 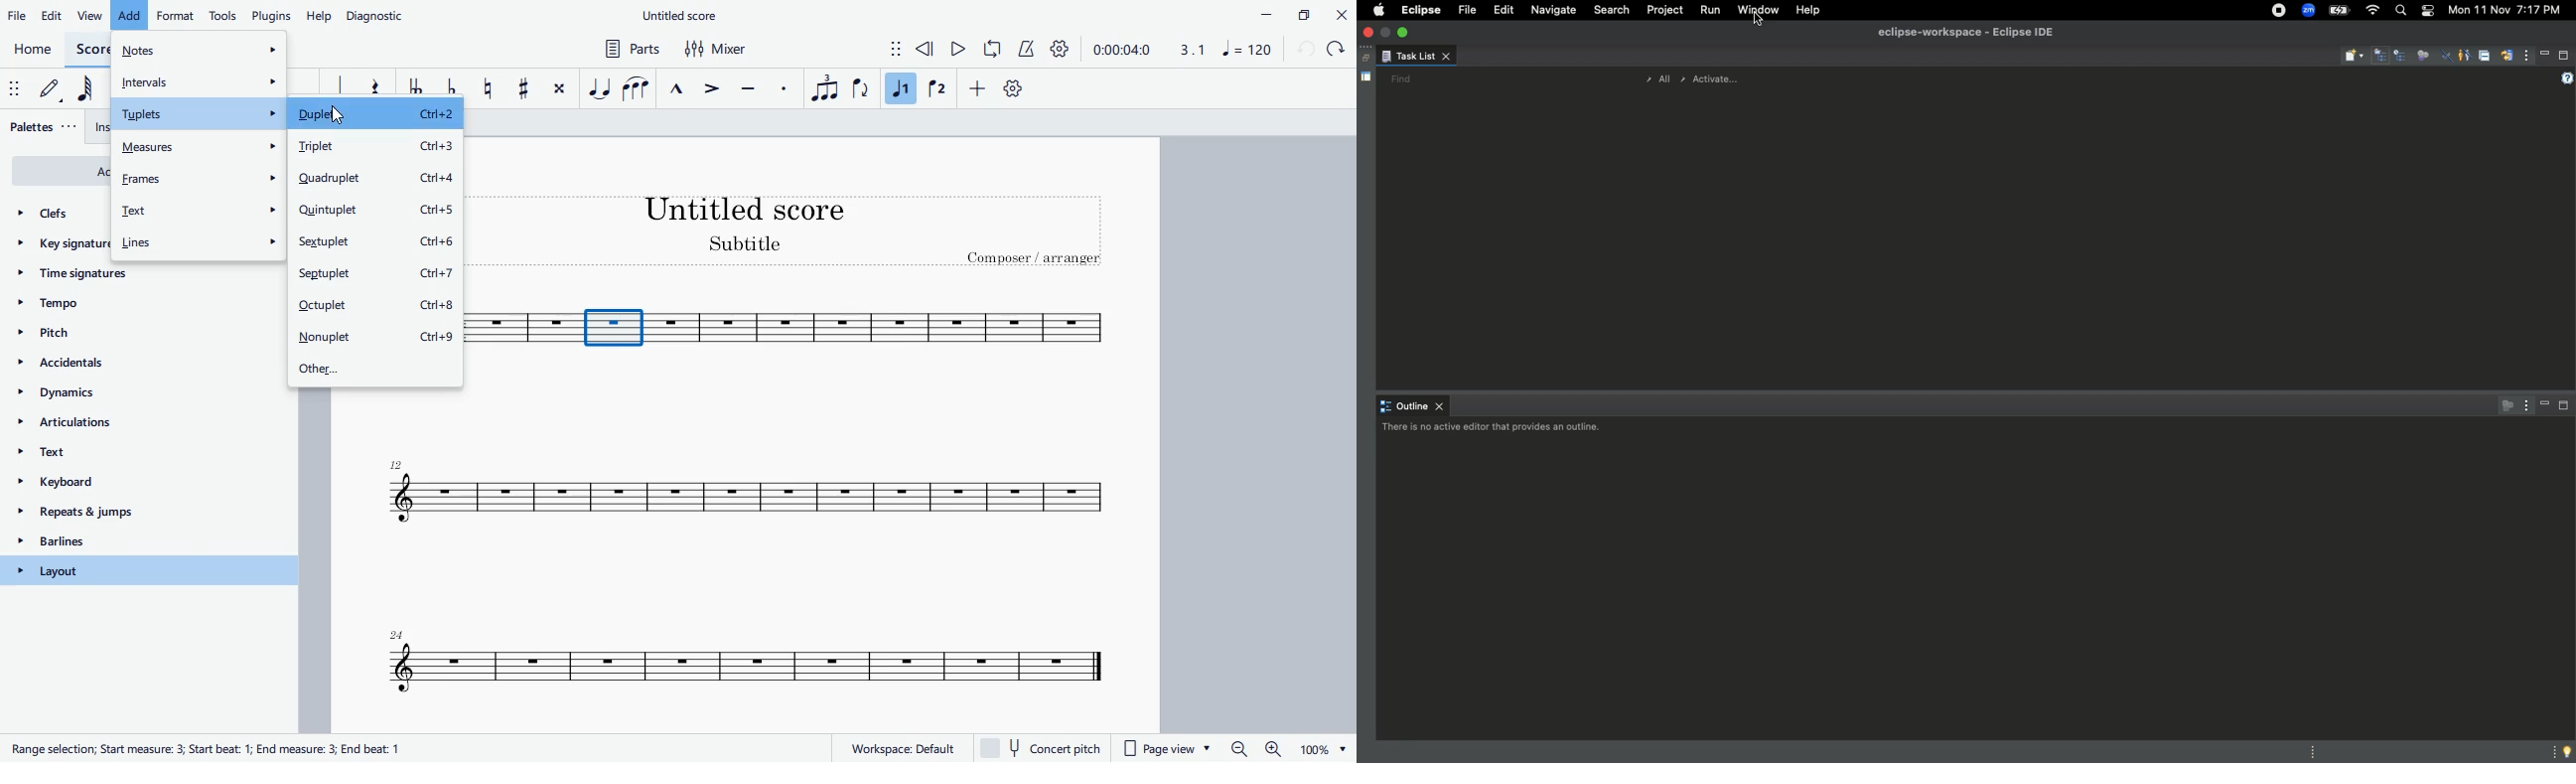 What do you see at coordinates (378, 245) in the screenshot?
I see `sextuplet` at bounding box center [378, 245].